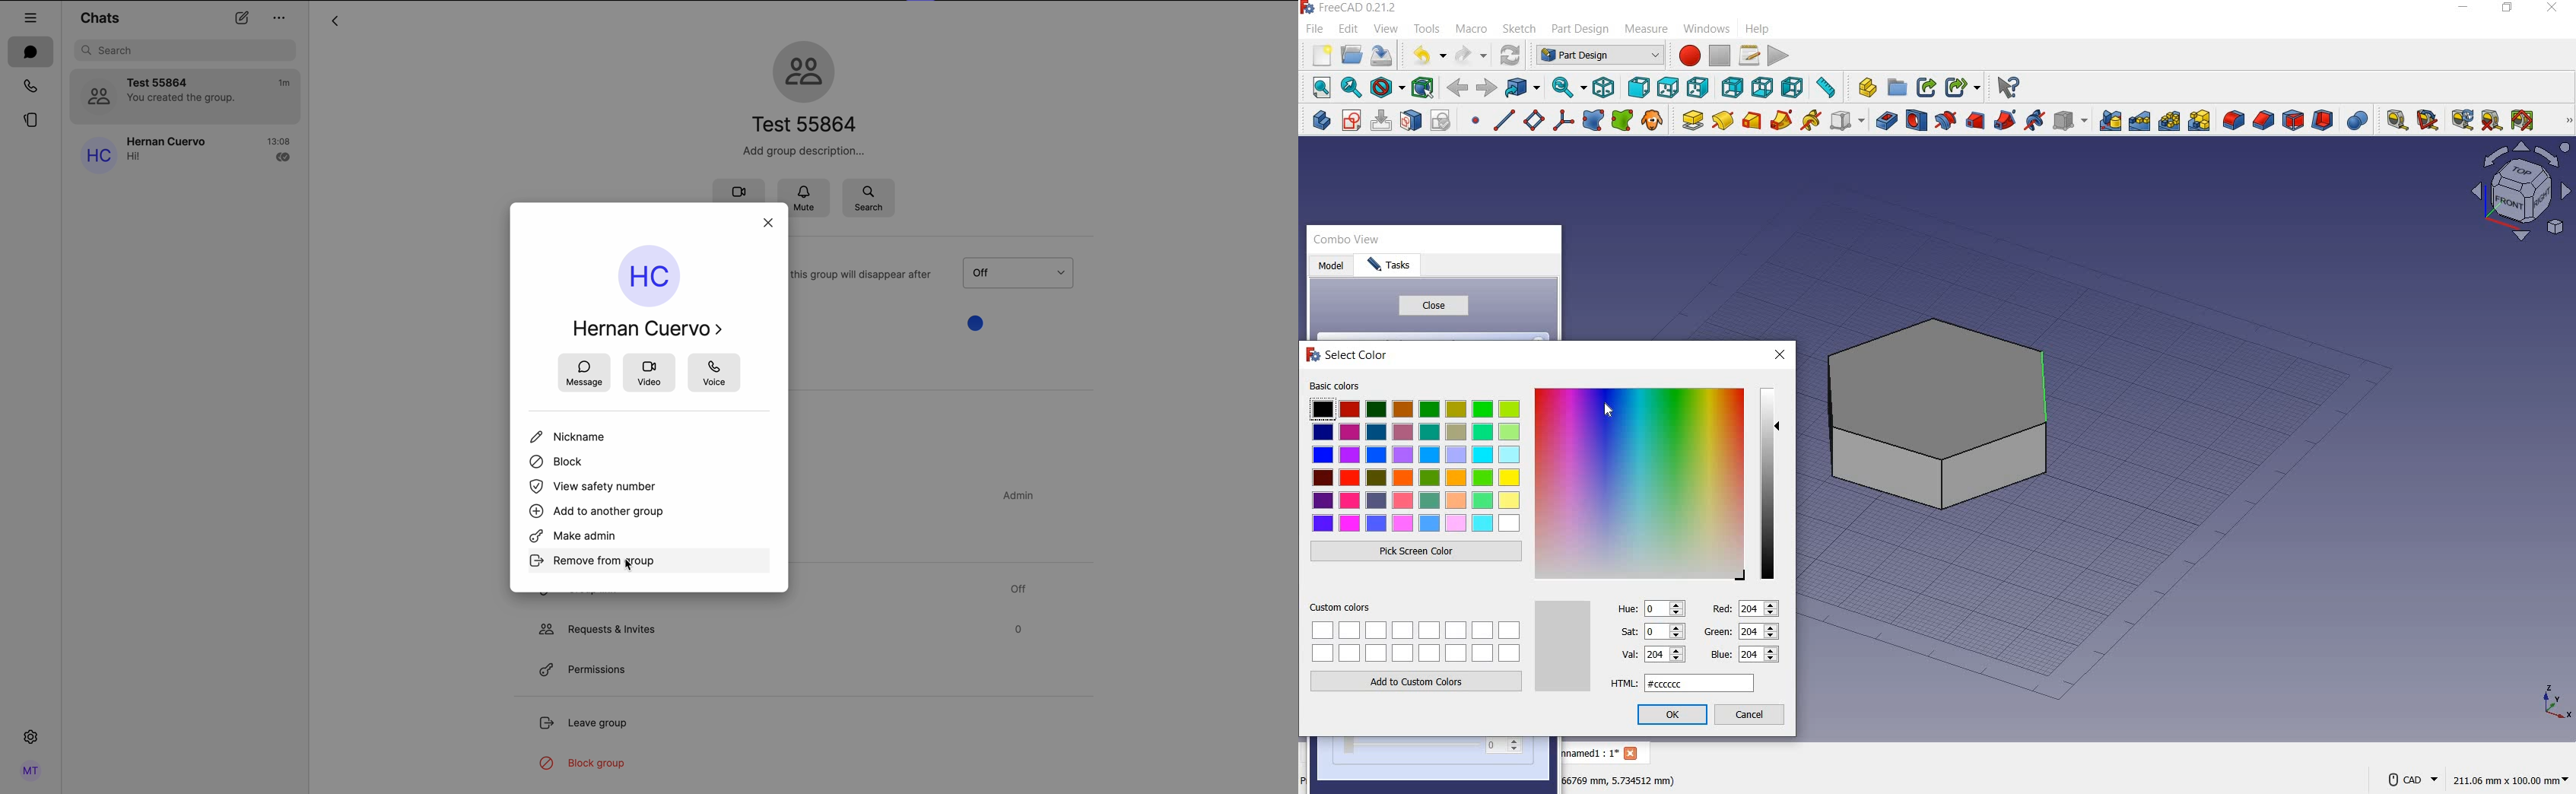 Image resolution: width=2576 pixels, height=812 pixels. What do you see at coordinates (1898, 88) in the screenshot?
I see `create group` at bounding box center [1898, 88].